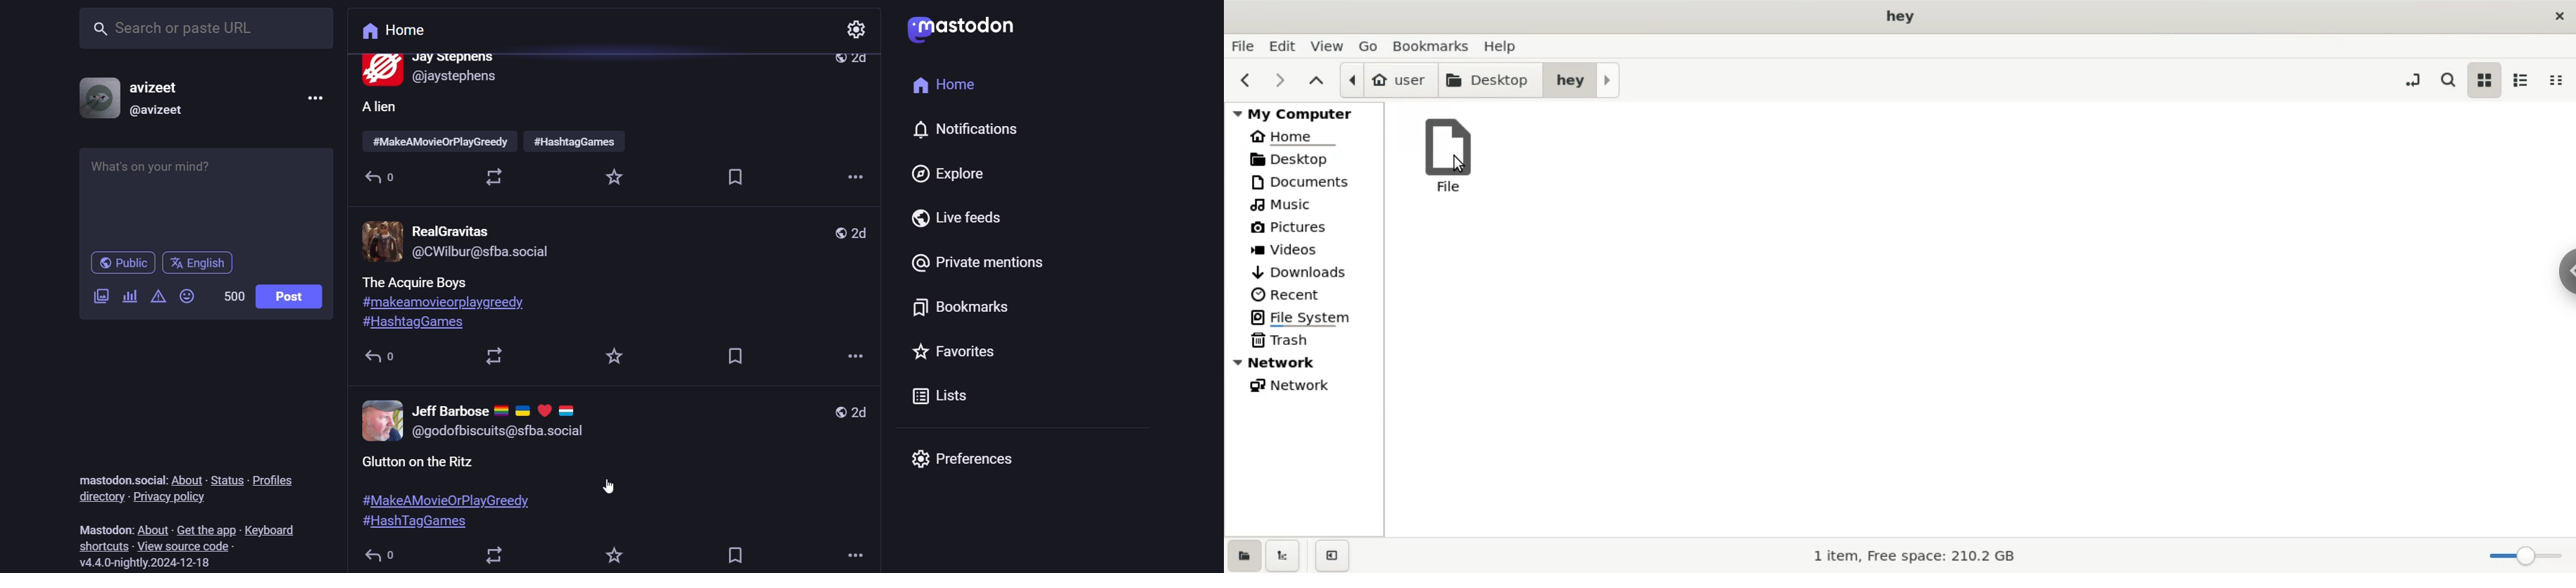  What do you see at coordinates (494, 556) in the screenshot?
I see `boost` at bounding box center [494, 556].